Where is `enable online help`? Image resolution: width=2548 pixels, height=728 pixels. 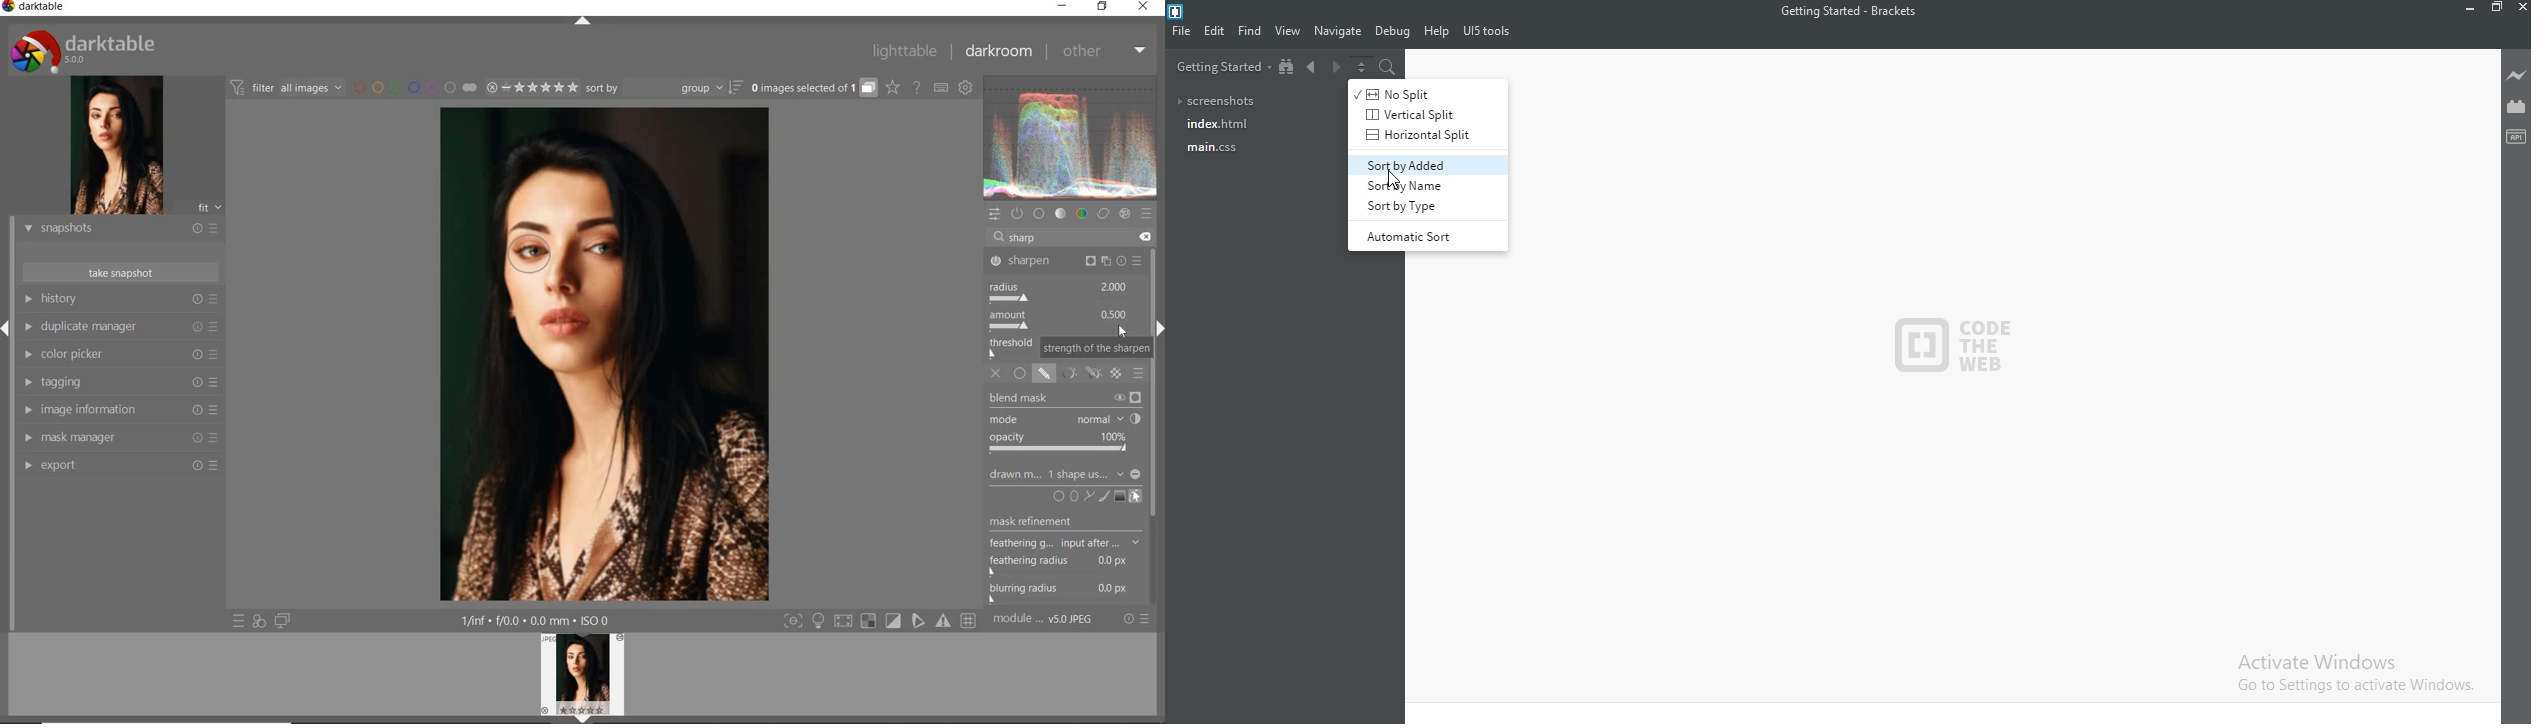 enable online help is located at coordinates (917, 89).